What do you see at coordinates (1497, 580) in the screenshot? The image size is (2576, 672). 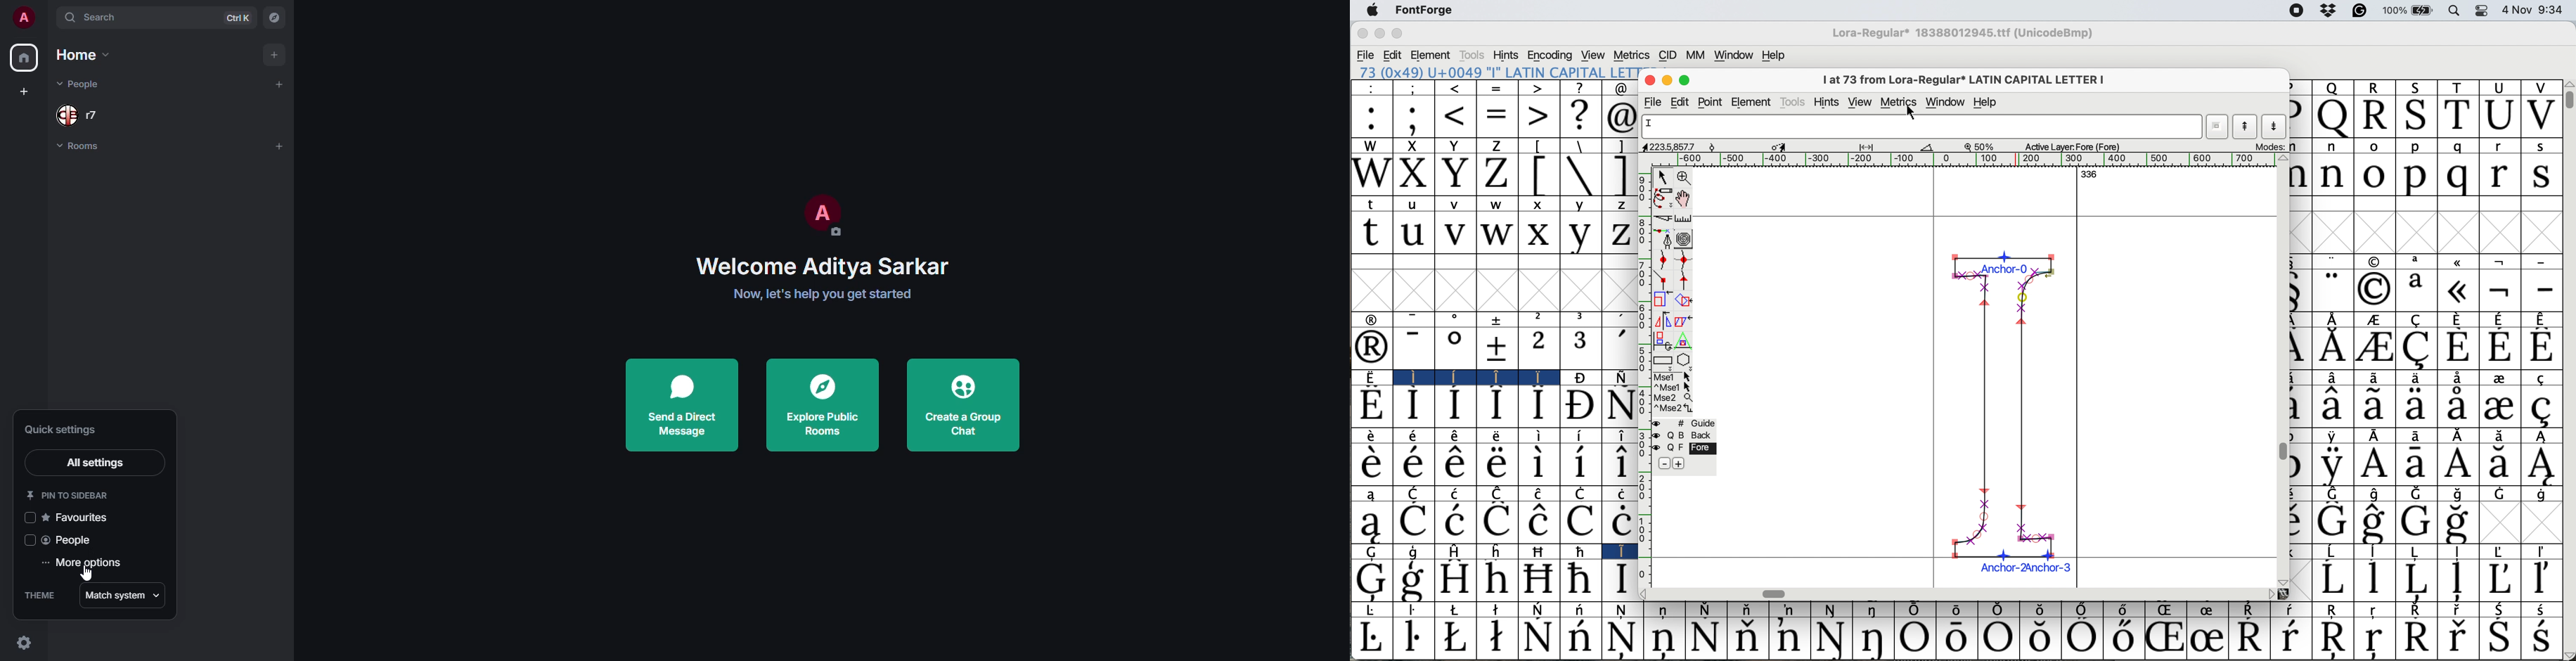 I see `Symbol` at bounding box center [1497, 580].